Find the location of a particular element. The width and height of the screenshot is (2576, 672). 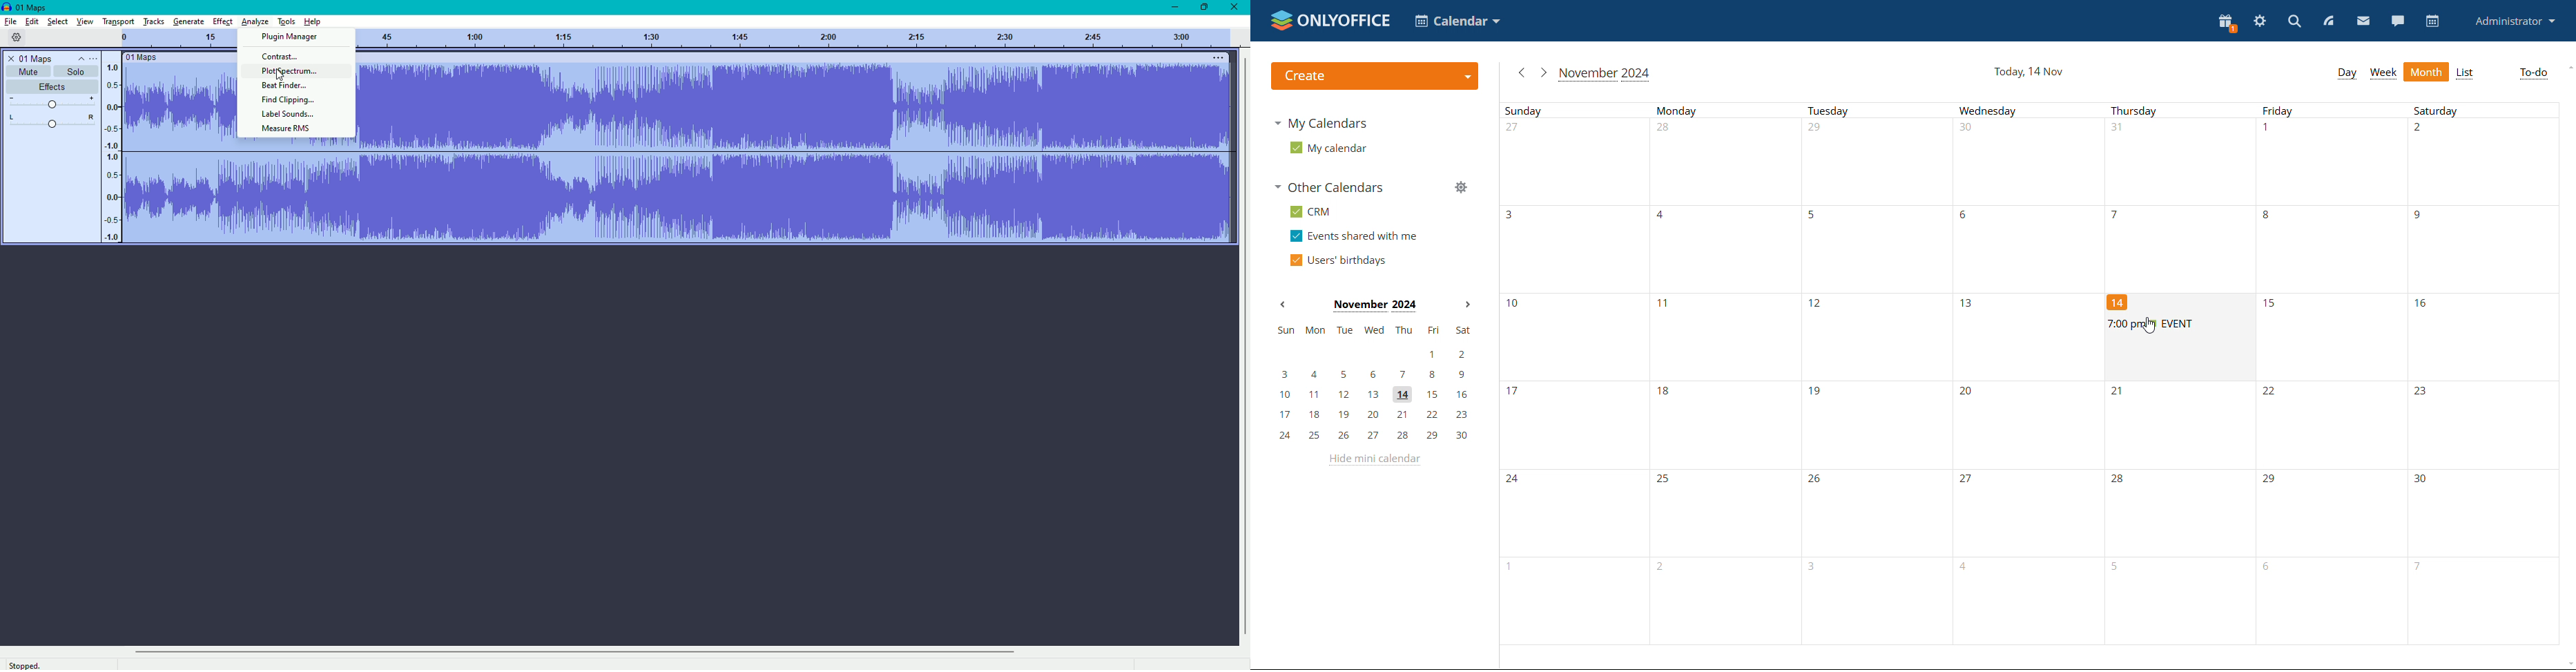

Tools is located at coordinates (285, 22).